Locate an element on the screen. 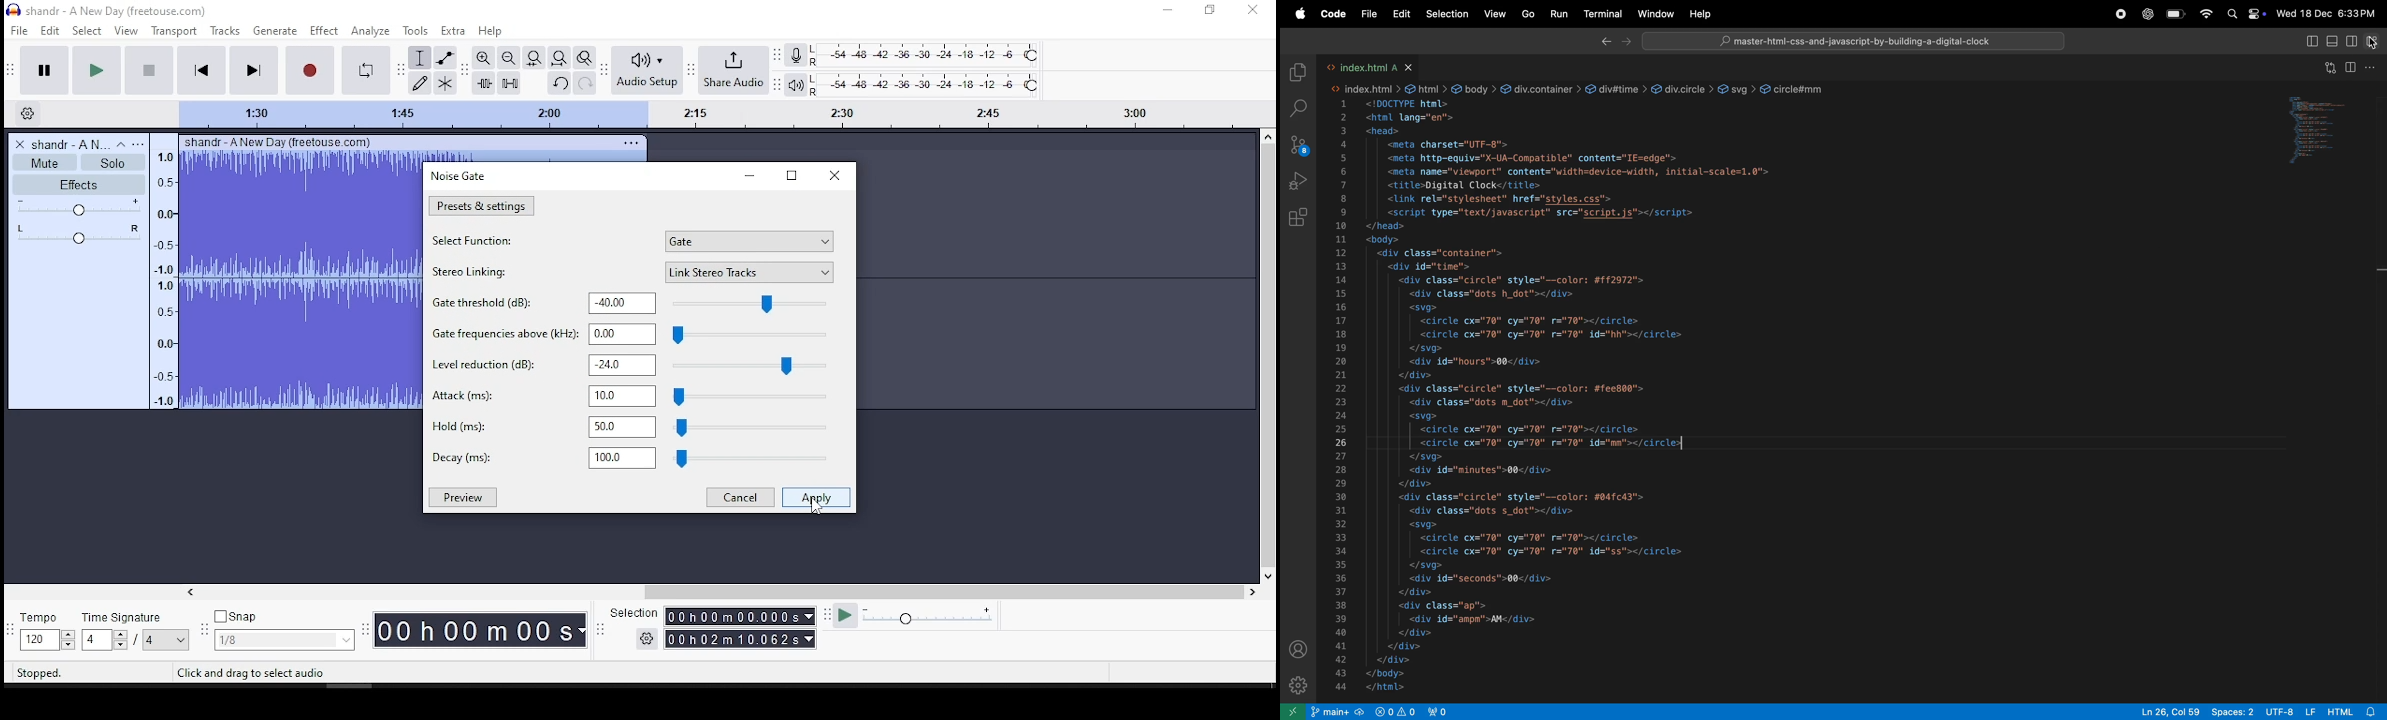  generate is located at coordinates (275, 31).